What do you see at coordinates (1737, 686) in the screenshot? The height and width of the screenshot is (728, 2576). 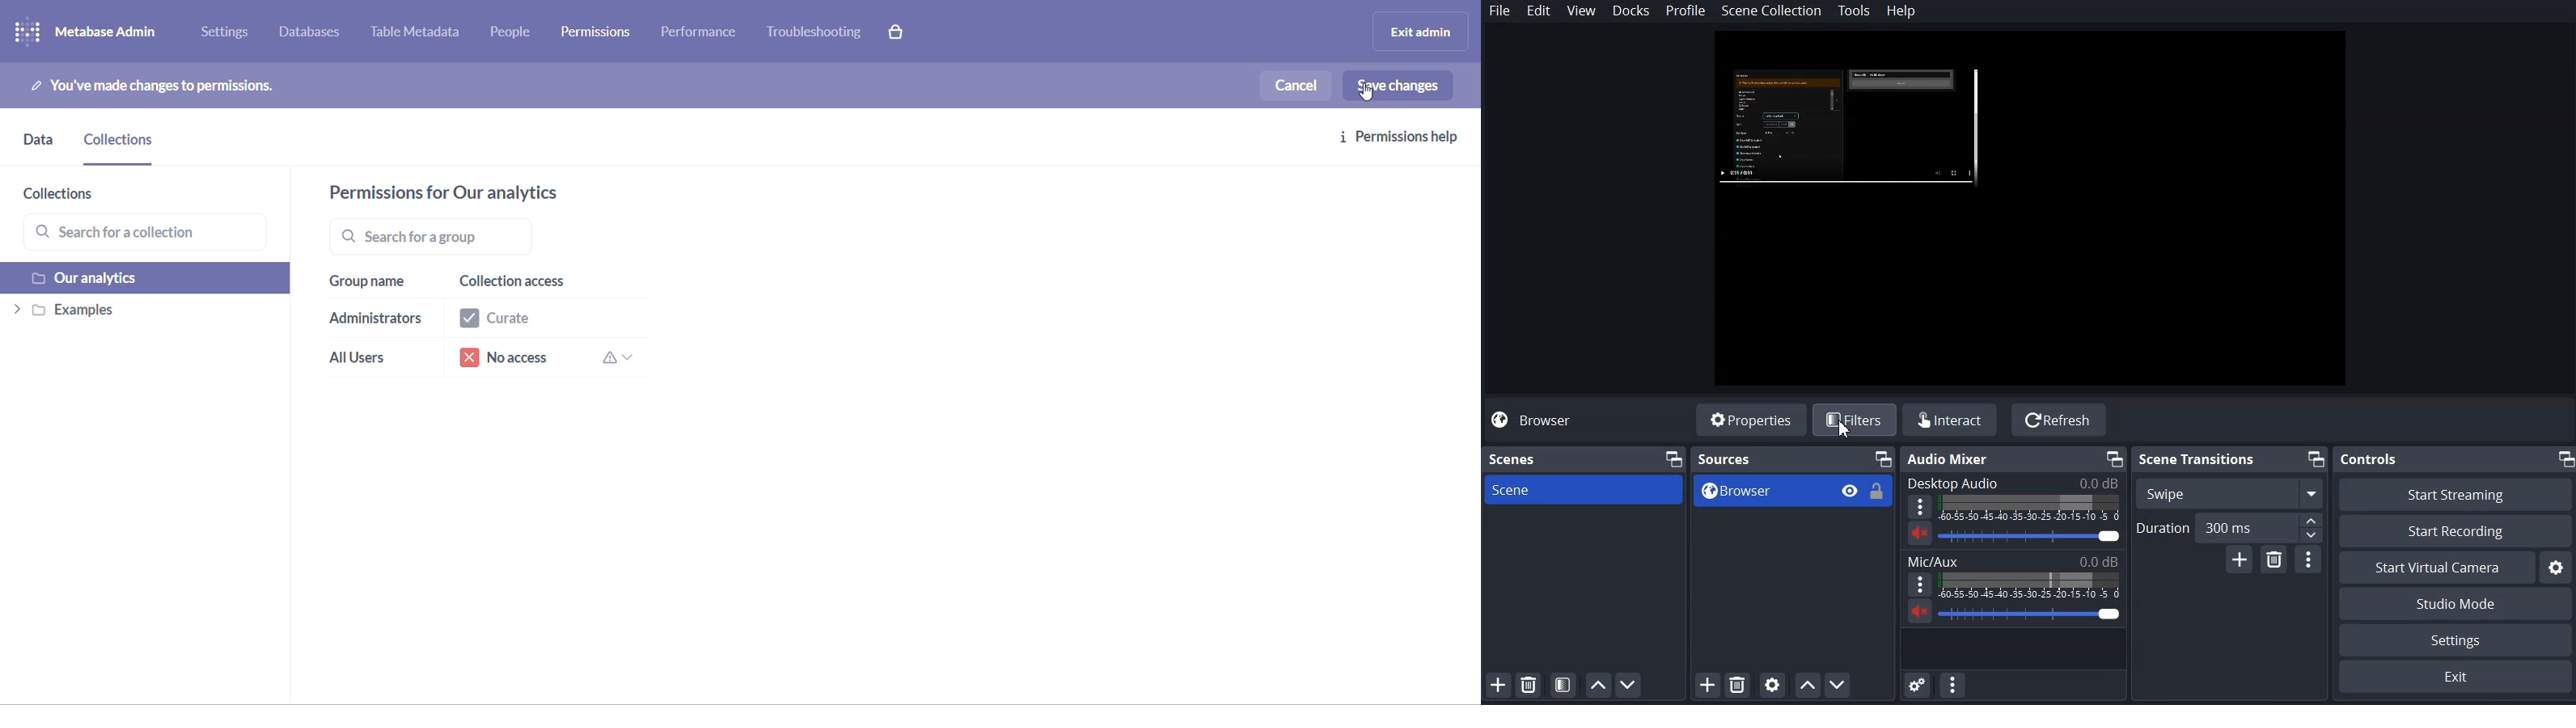 I see `Remove Selected Source` at bounding box center [1737, 686].